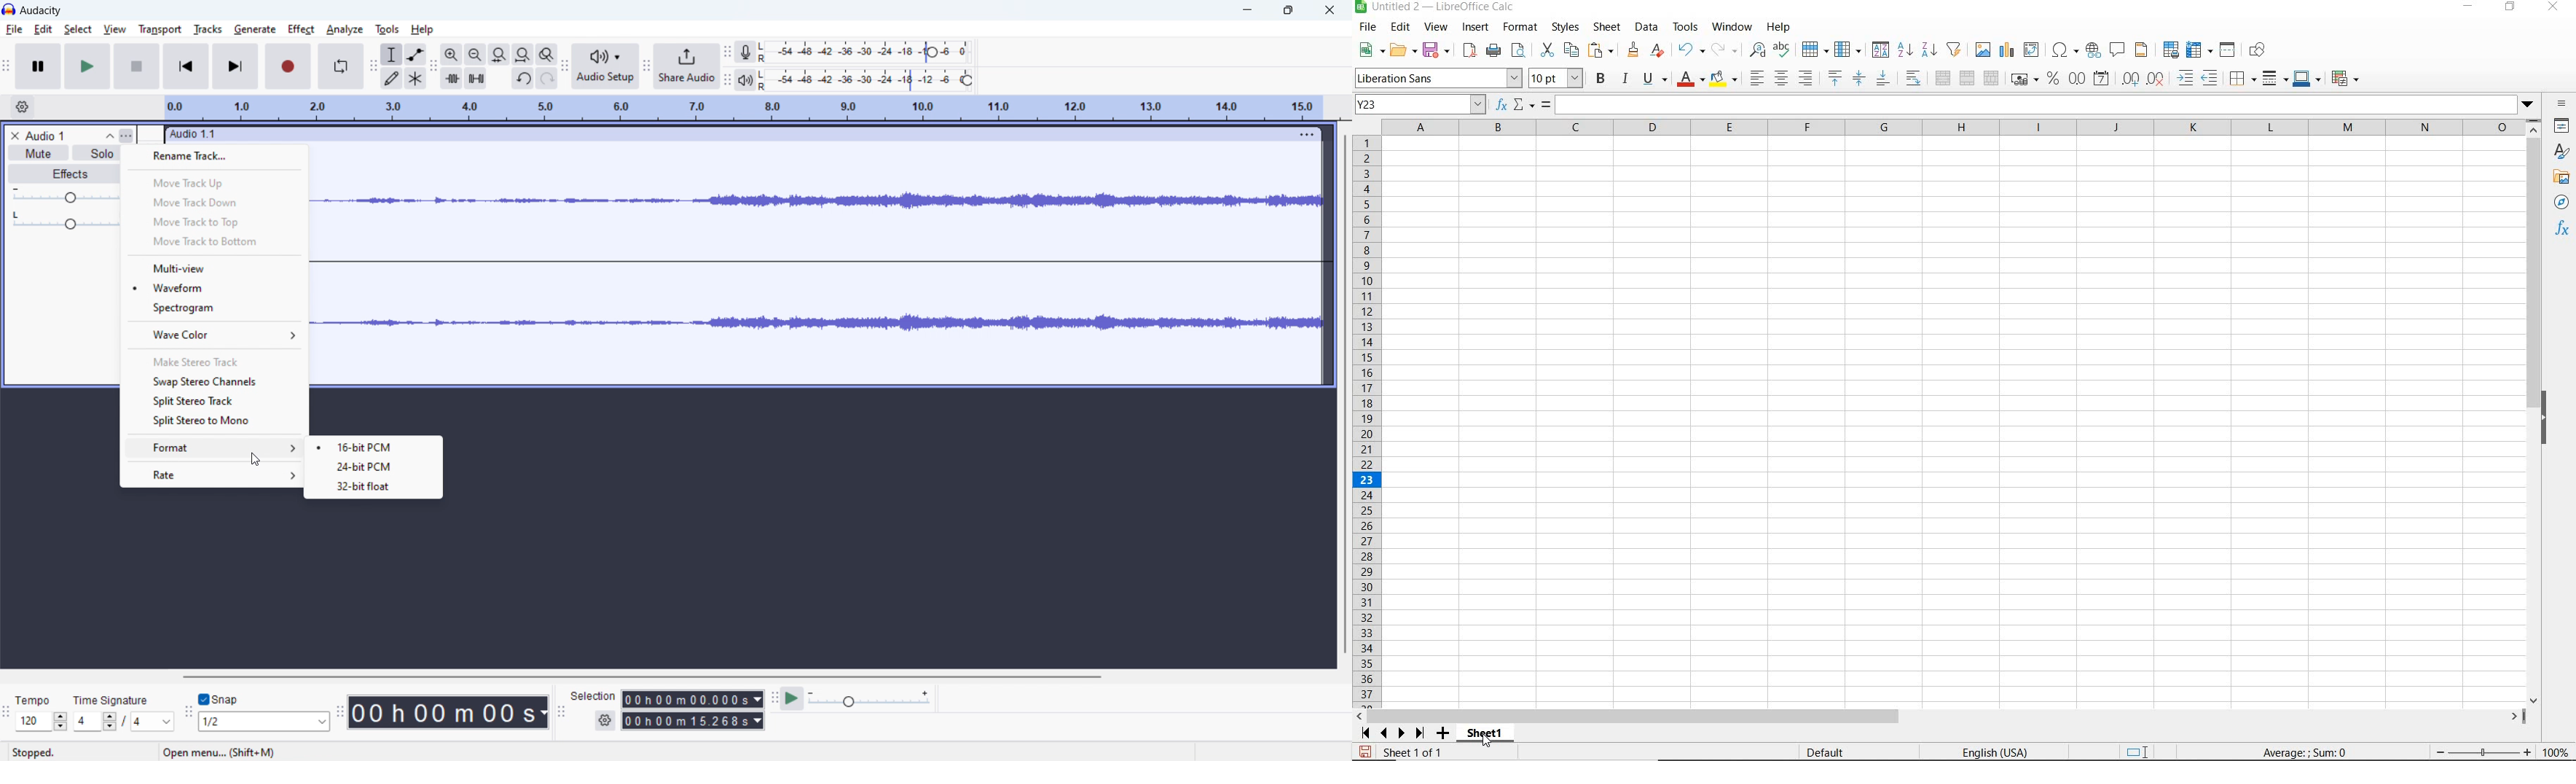  What do you see at coordinates (1366, 27) in the screenshot?
I see `FILE` at bounding box center [1366, 27].